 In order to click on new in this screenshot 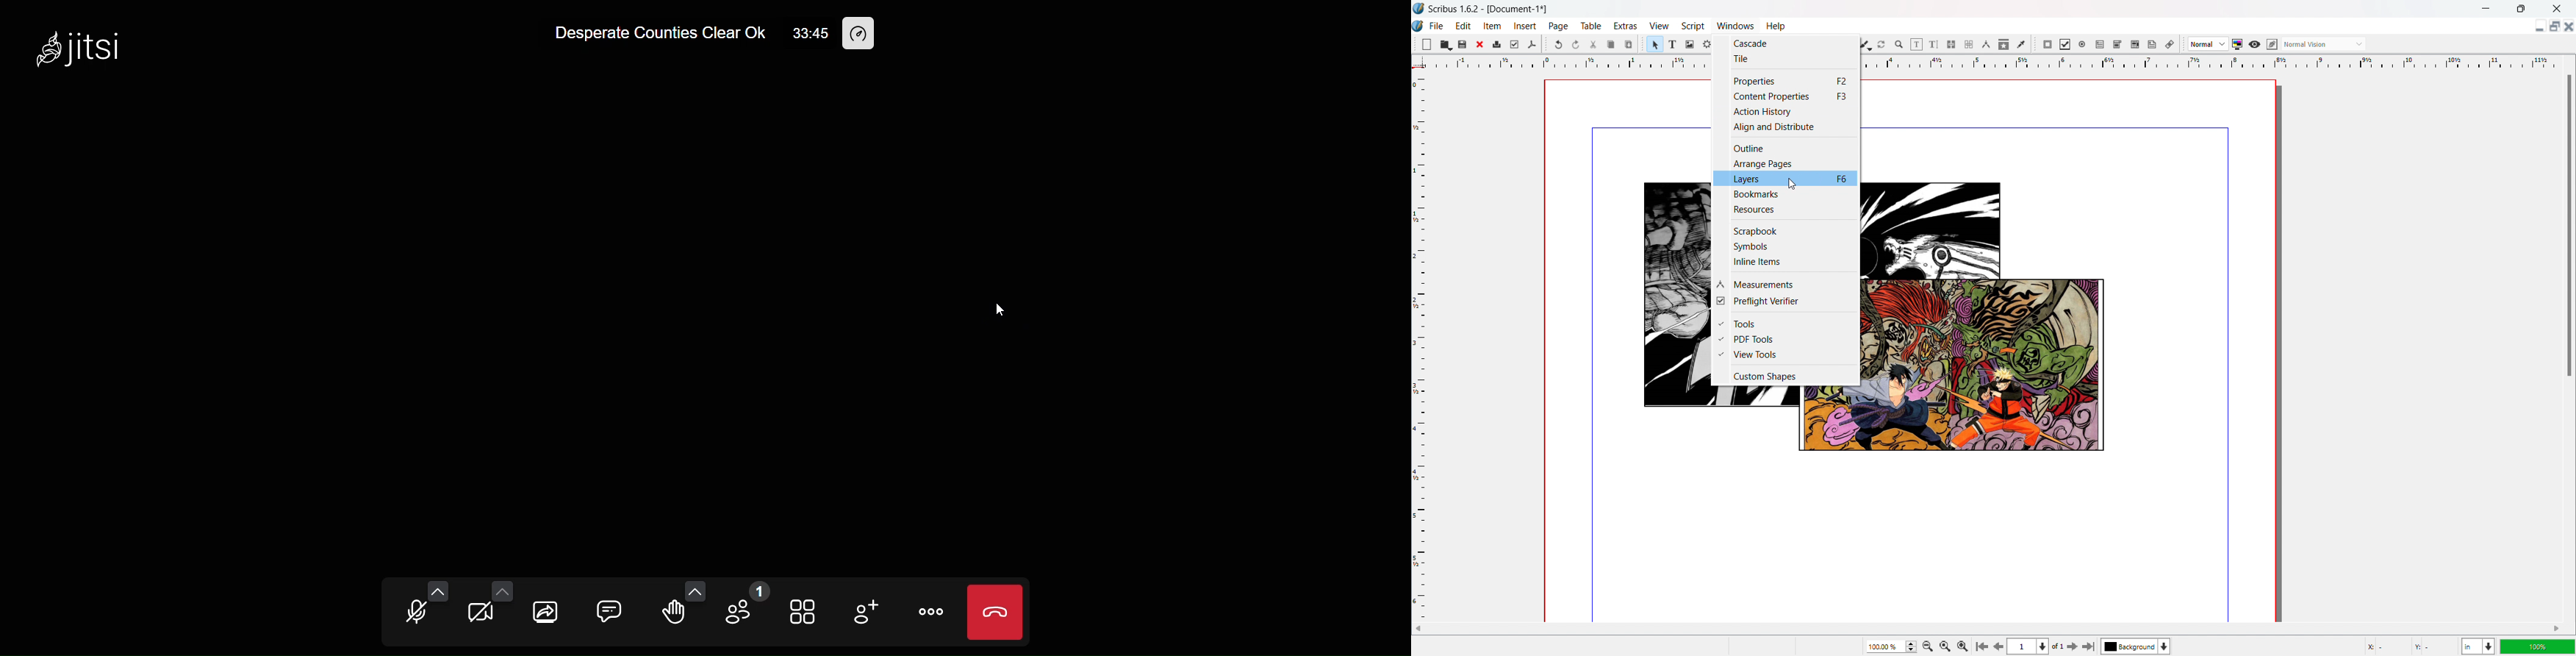, I will do `click(1427, 44)`.